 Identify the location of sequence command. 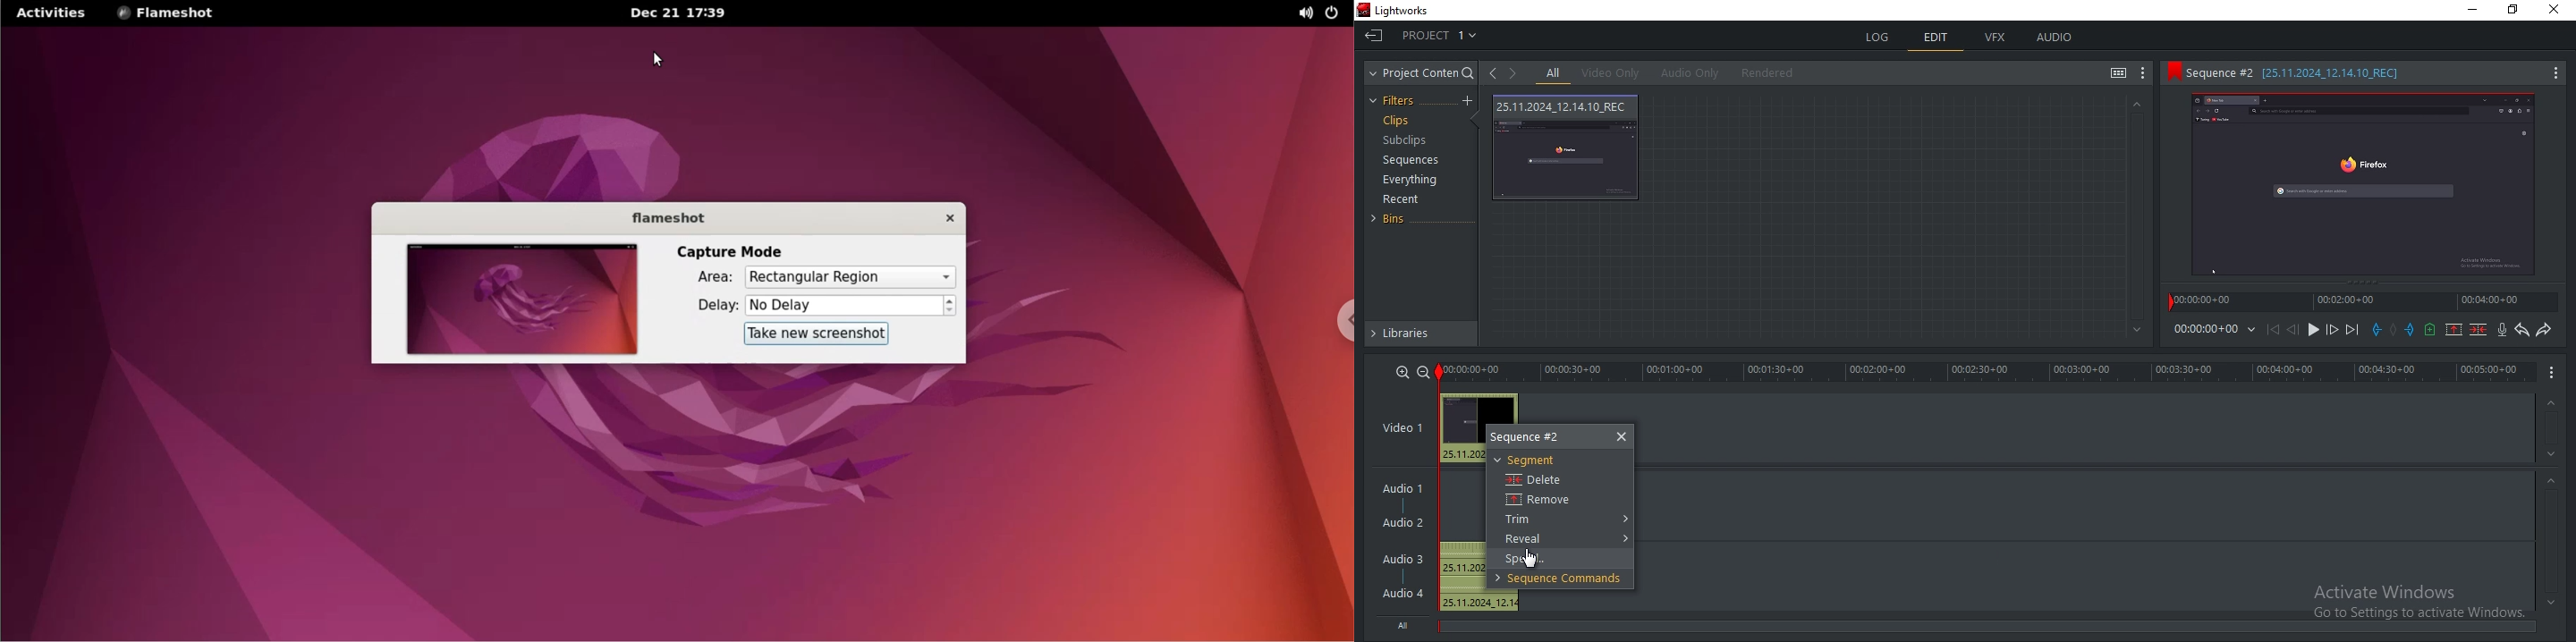
(1557, 579).